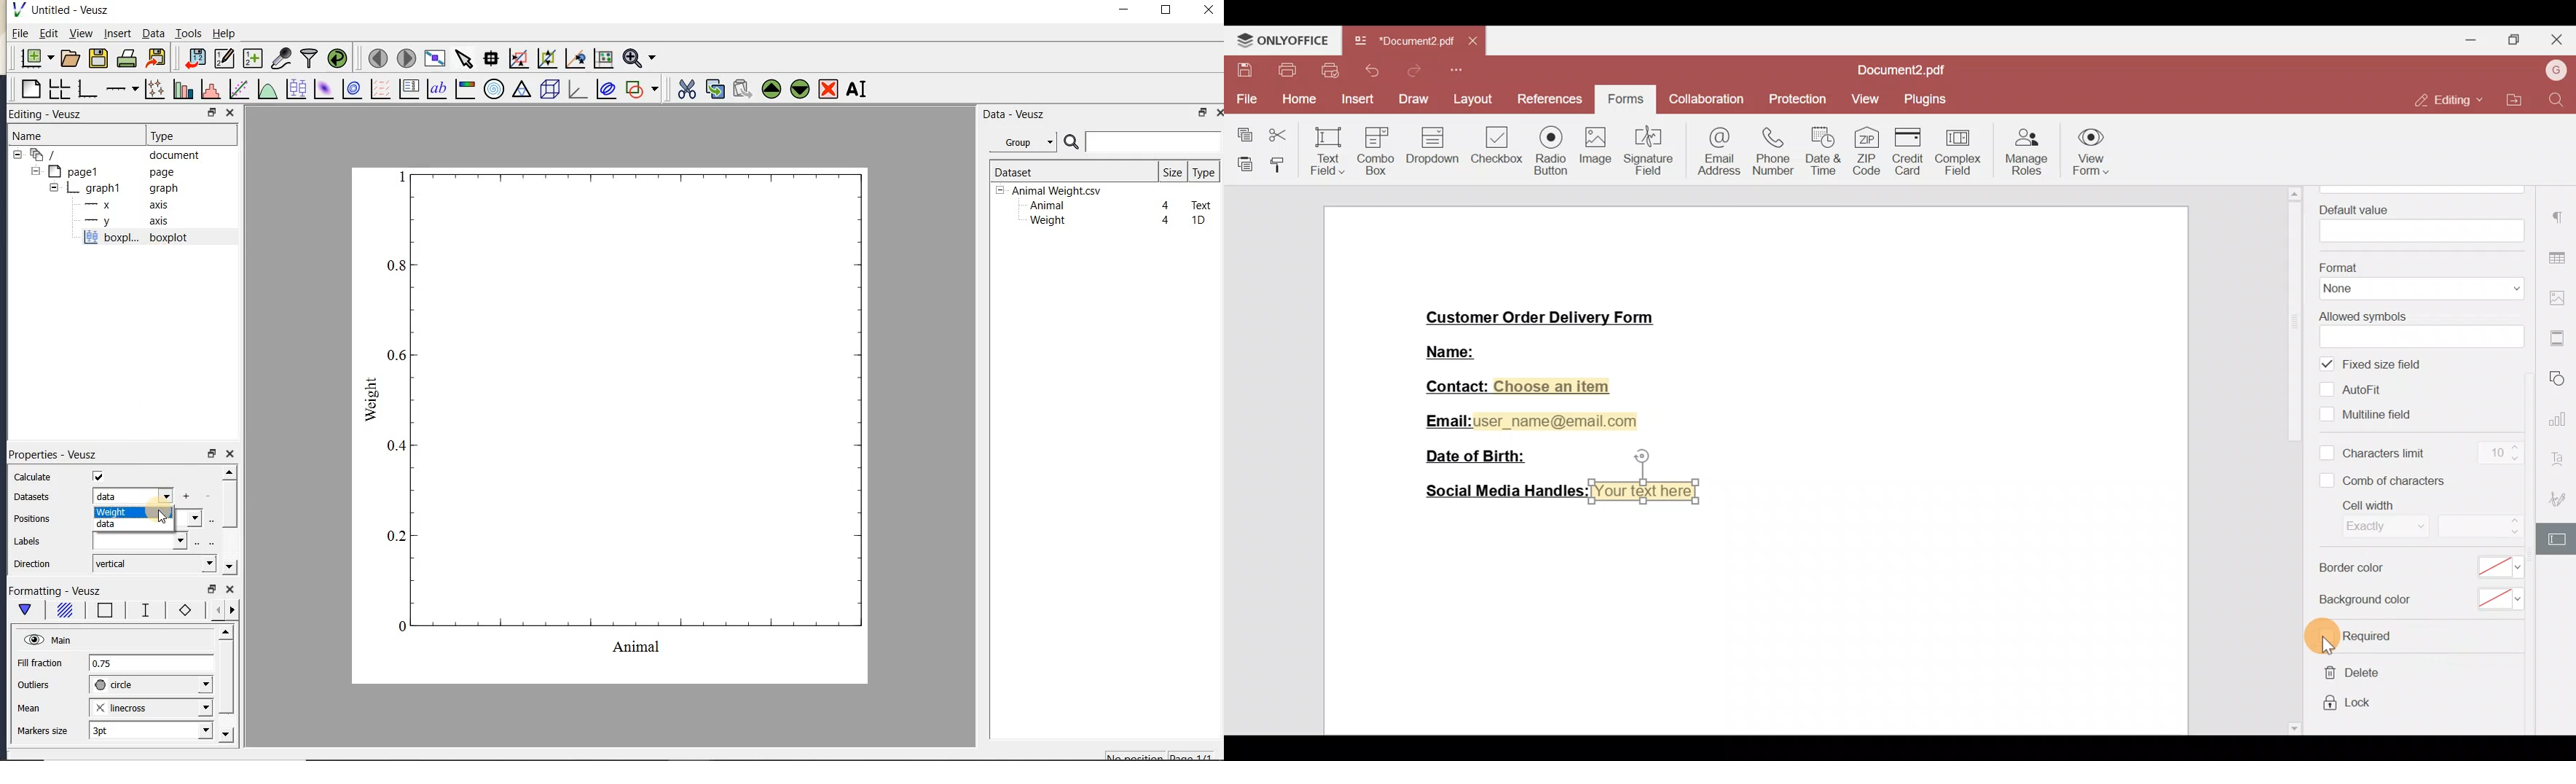 Image resolution: width=2576 pixels, height=784 pixels. Describe the element at coordinates (2375, 454) in the screenshot. I see `Characters limit` at that location.